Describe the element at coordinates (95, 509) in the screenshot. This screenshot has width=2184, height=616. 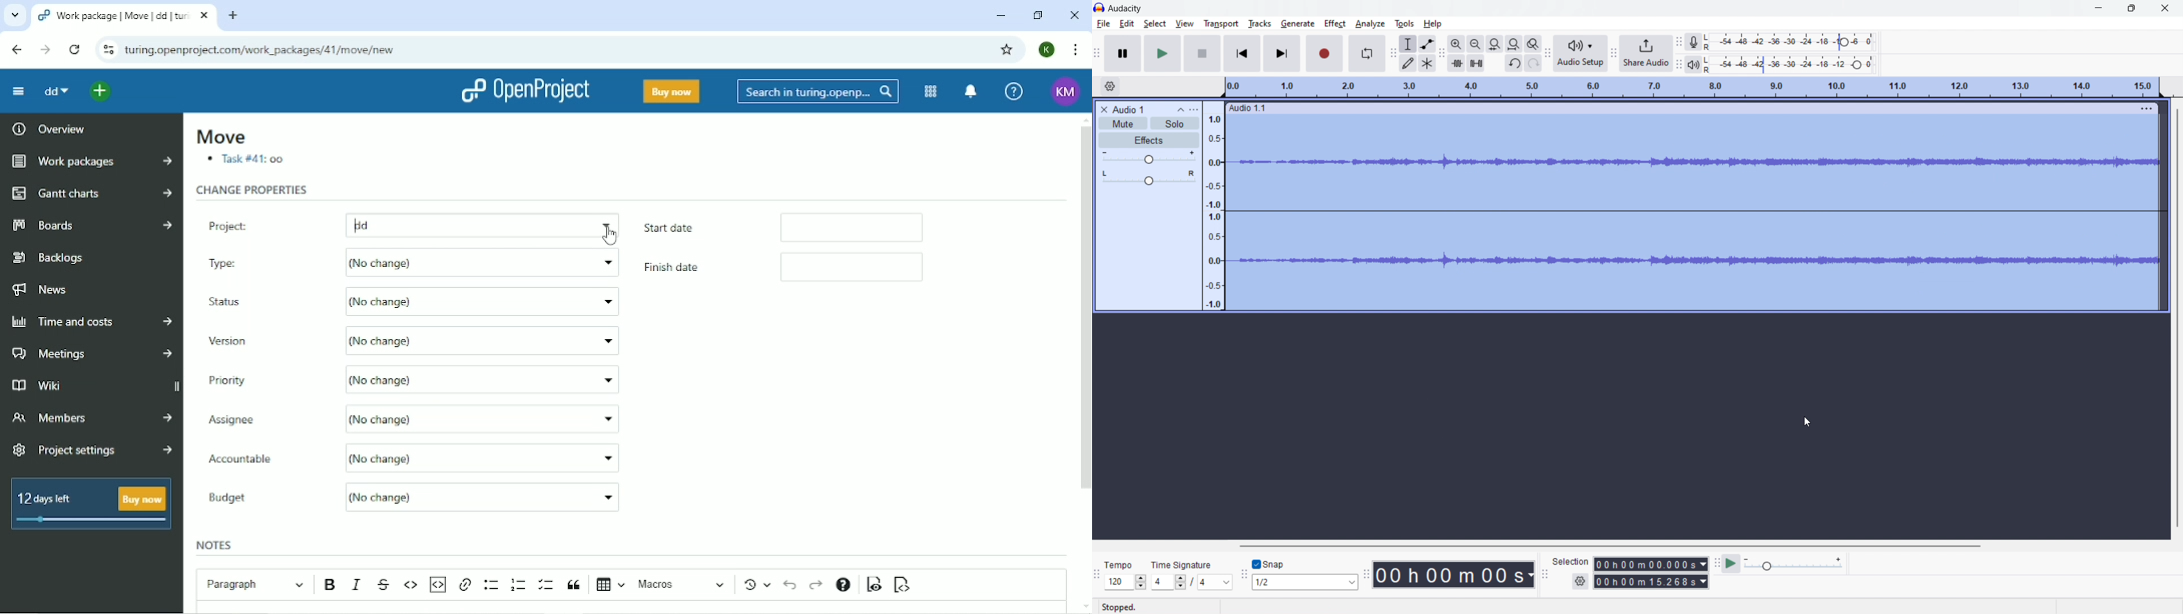
I see `12 days left Buy now` at that location.